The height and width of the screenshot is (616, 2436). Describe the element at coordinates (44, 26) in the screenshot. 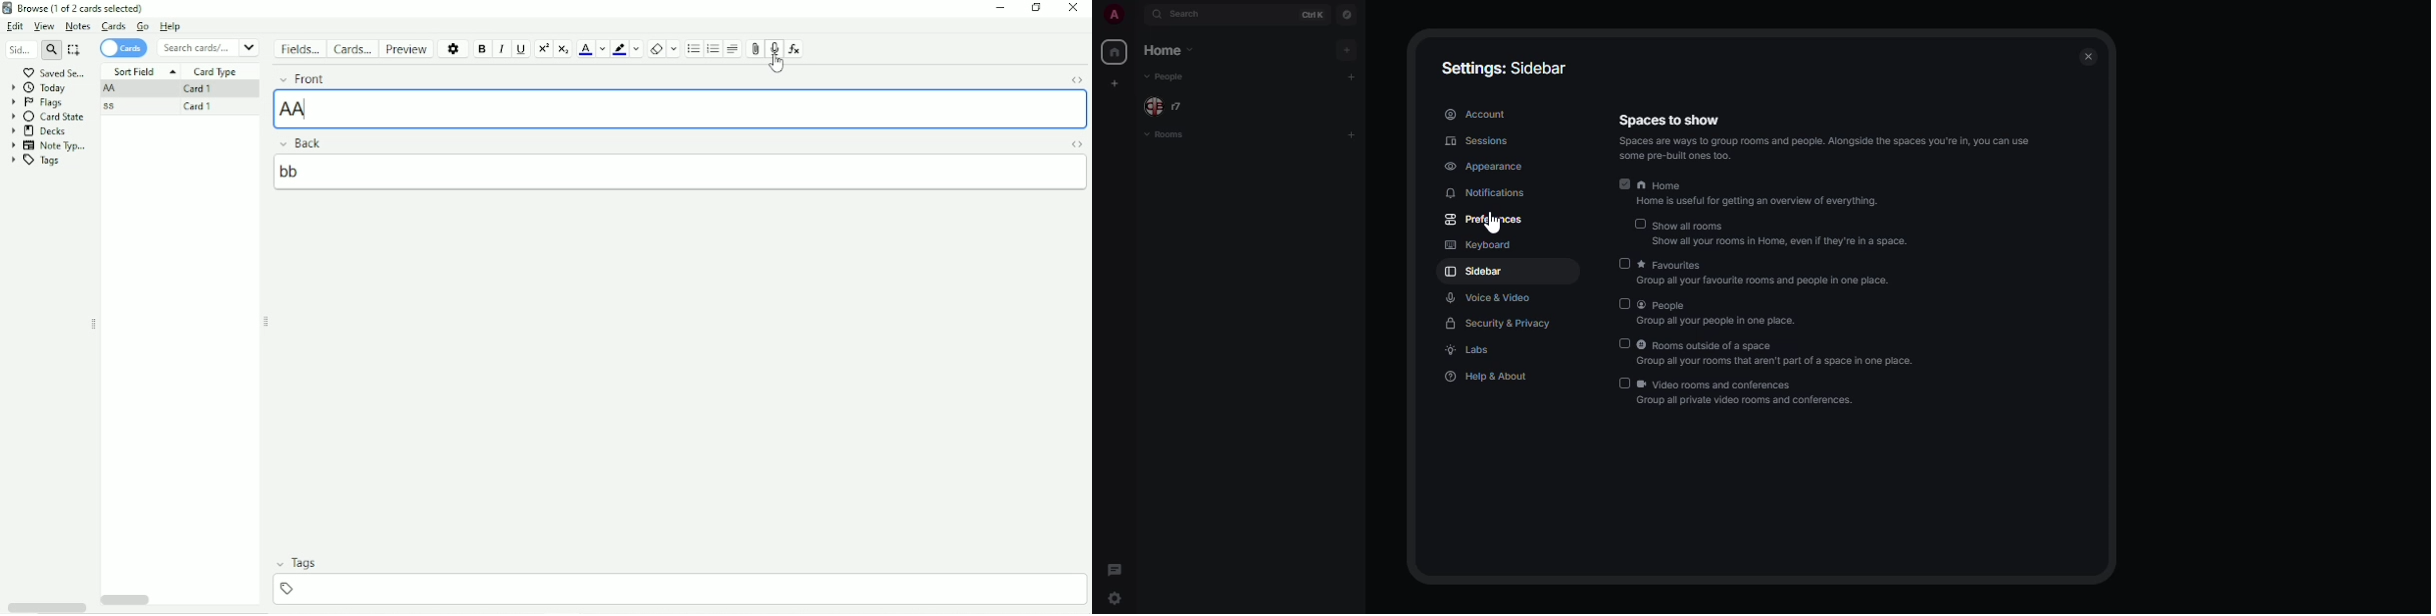

I see `View` at that location.